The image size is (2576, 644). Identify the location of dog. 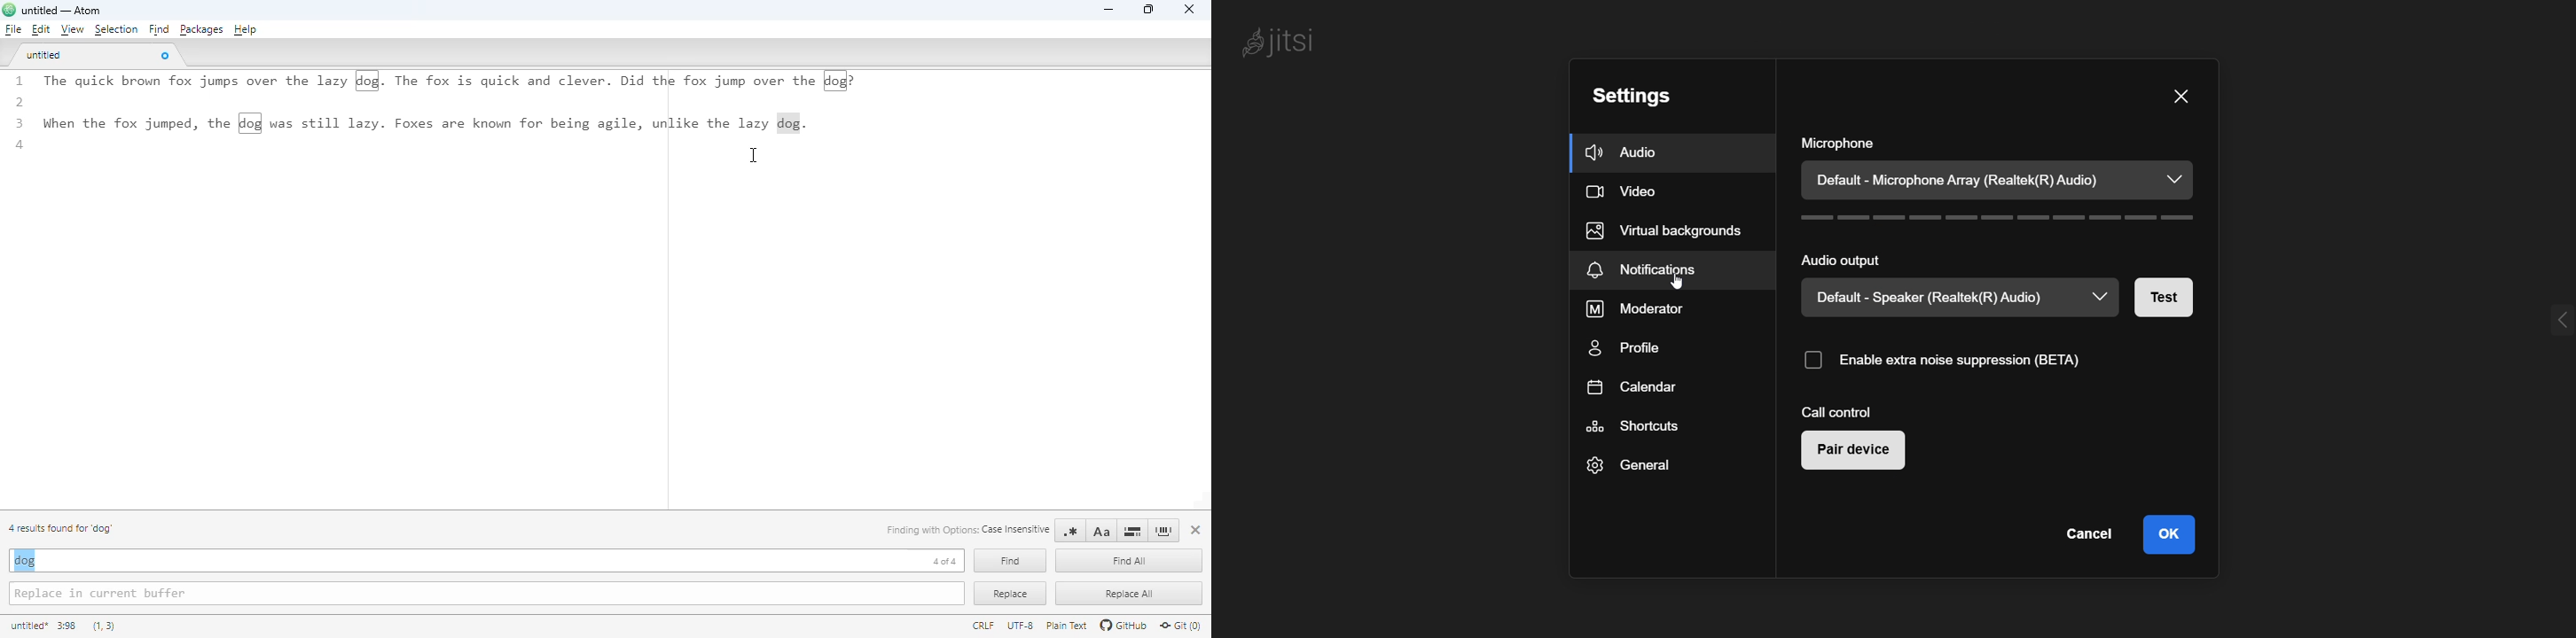
(24, 560).